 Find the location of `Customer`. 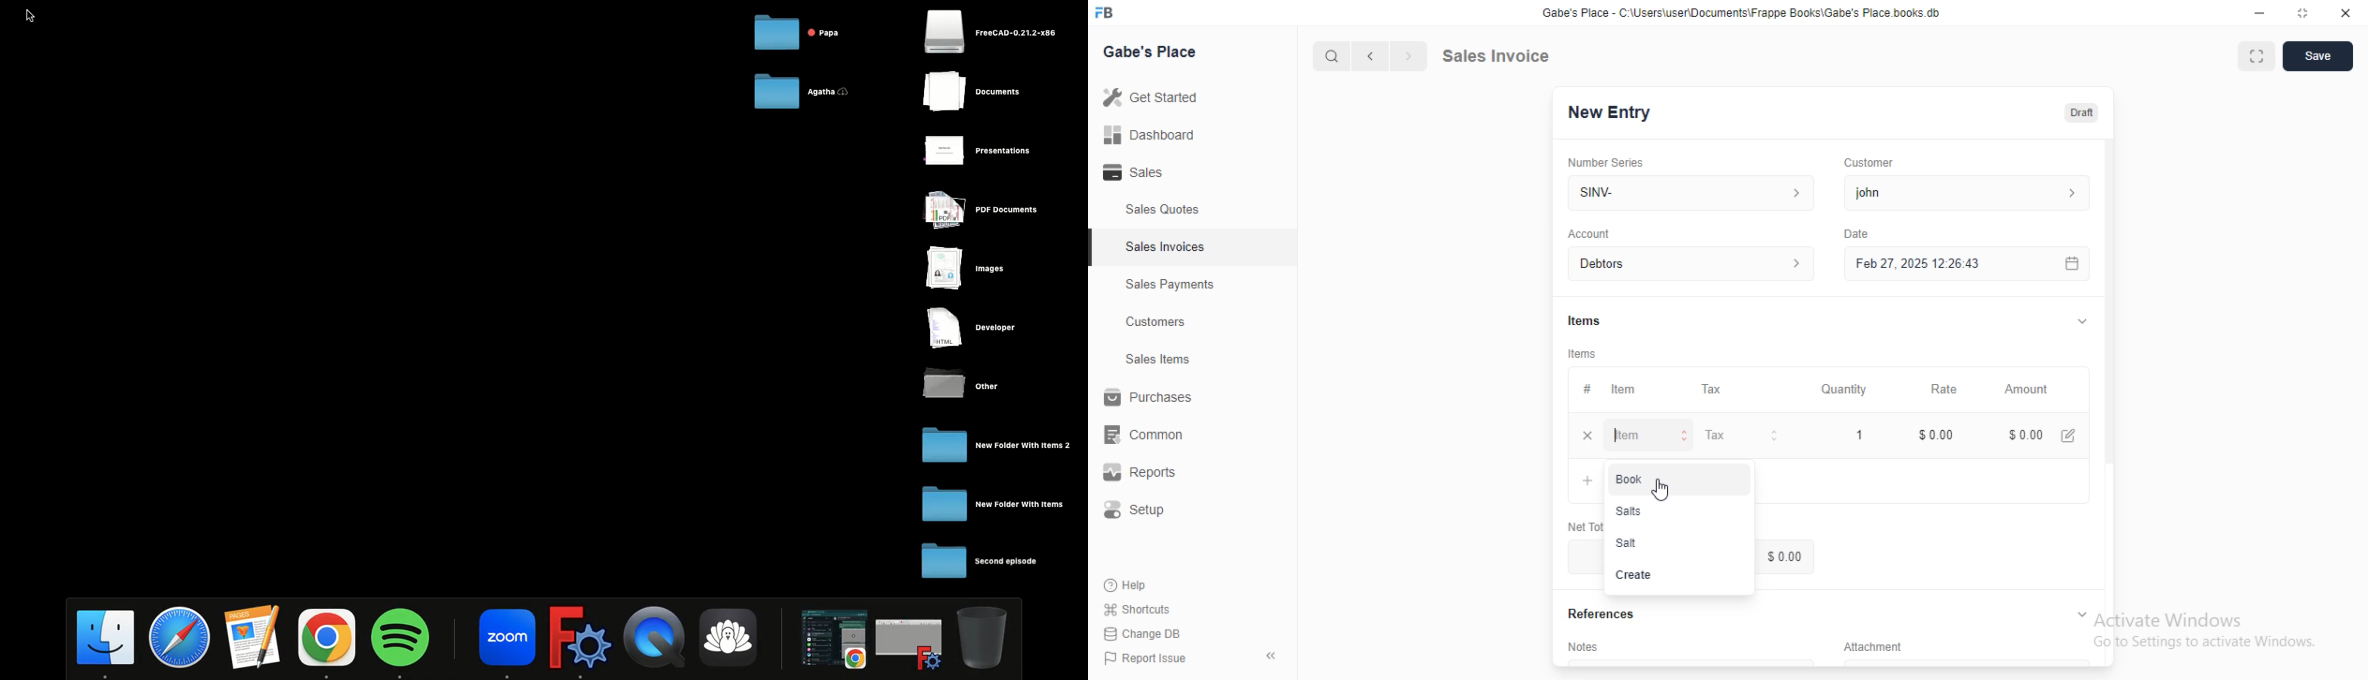

Customer is located at coordinates (1872, 163).